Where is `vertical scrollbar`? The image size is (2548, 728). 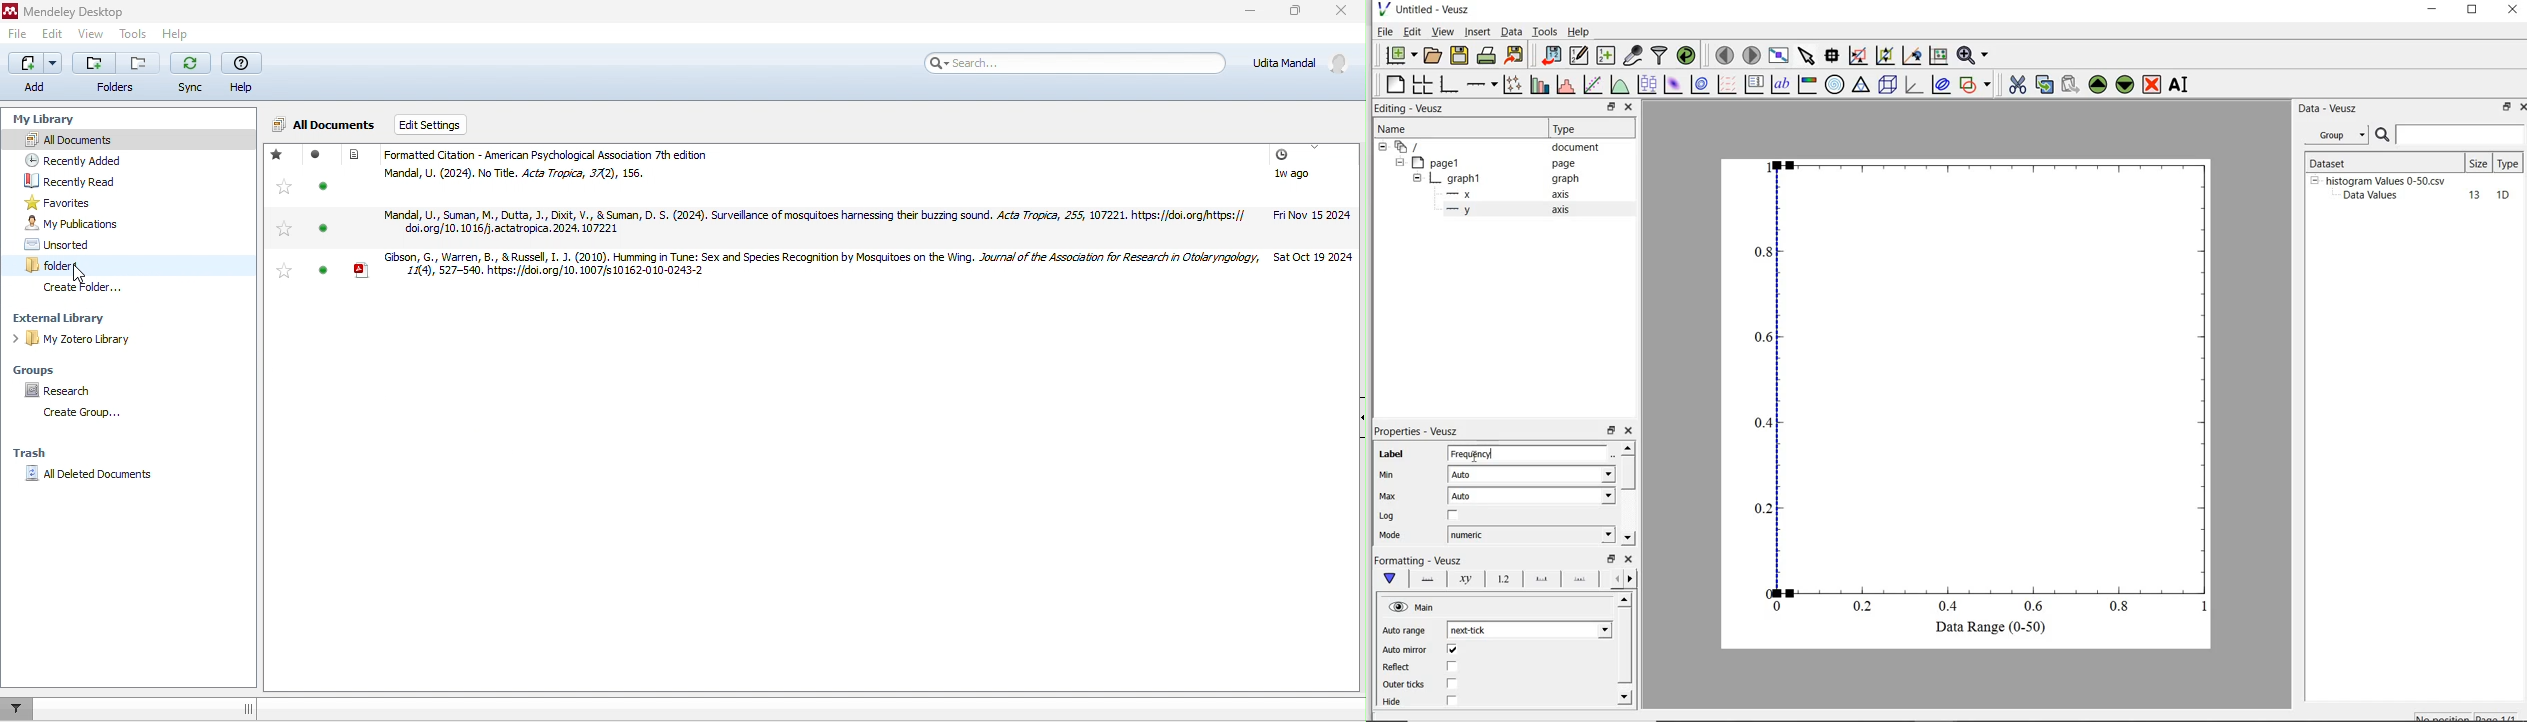 vertical scrollbar is located at coordinates (1627, 472).